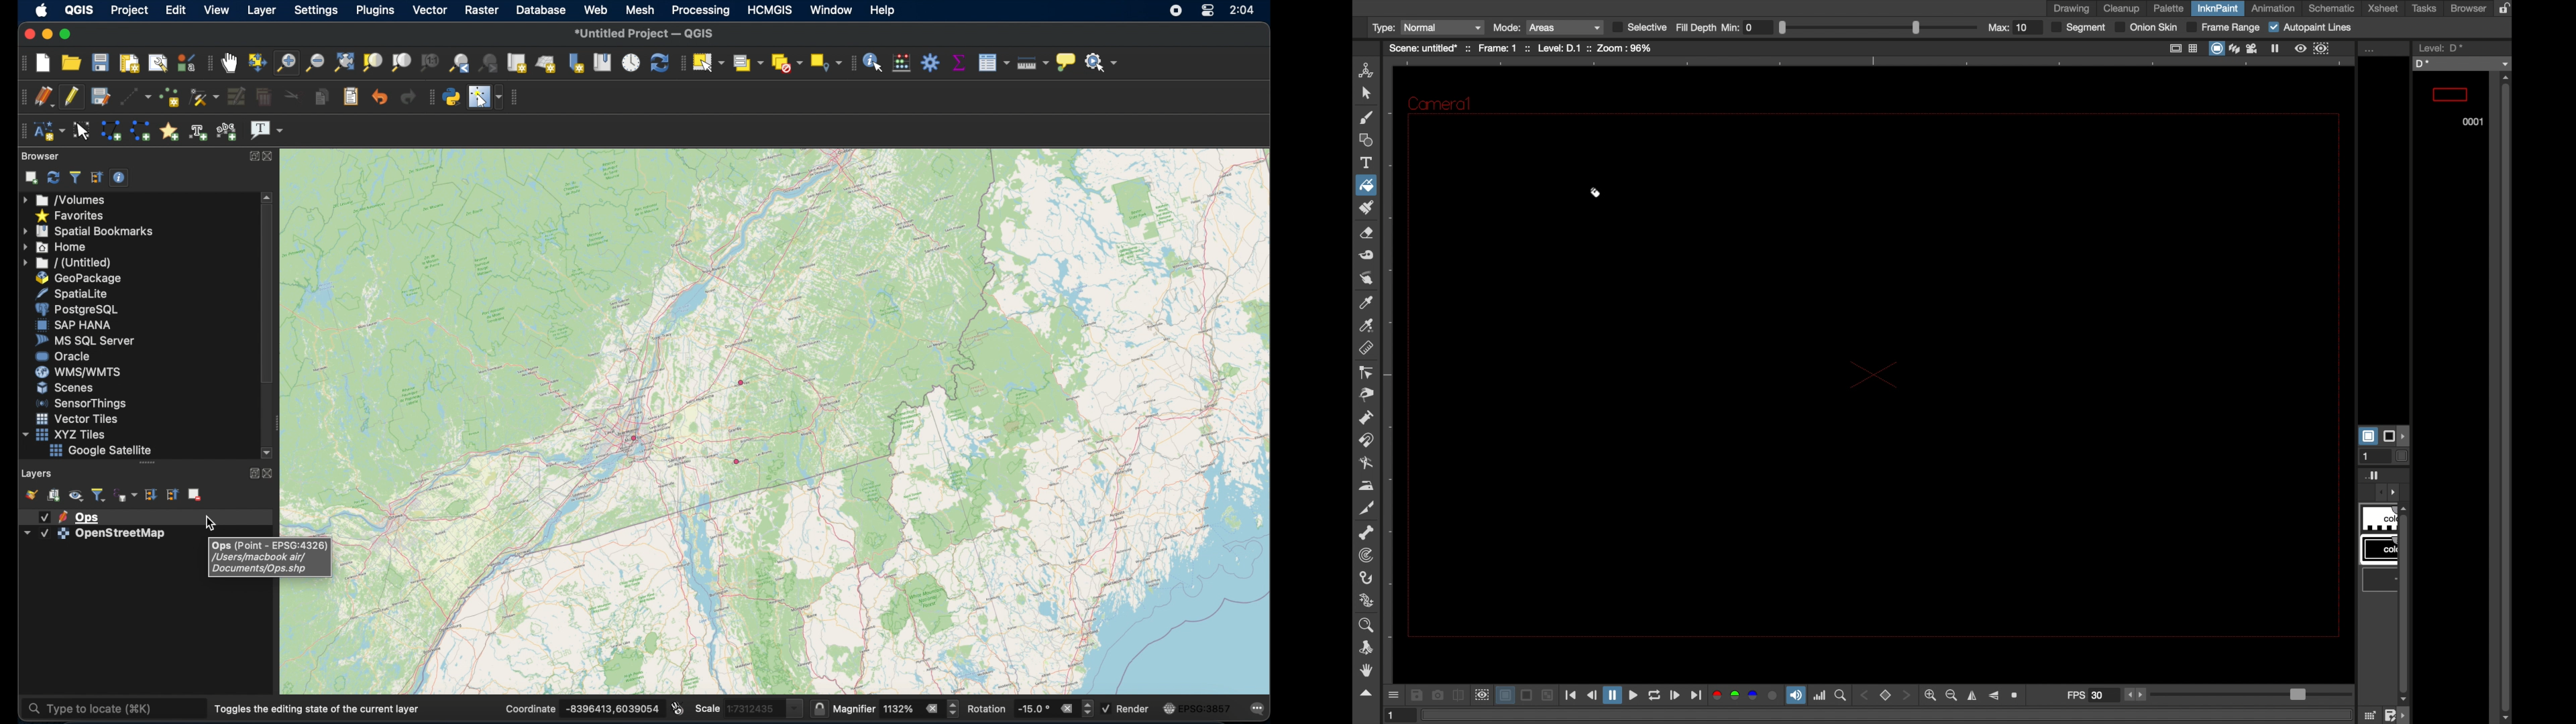  I want to click on oracle, so click(62, 355).